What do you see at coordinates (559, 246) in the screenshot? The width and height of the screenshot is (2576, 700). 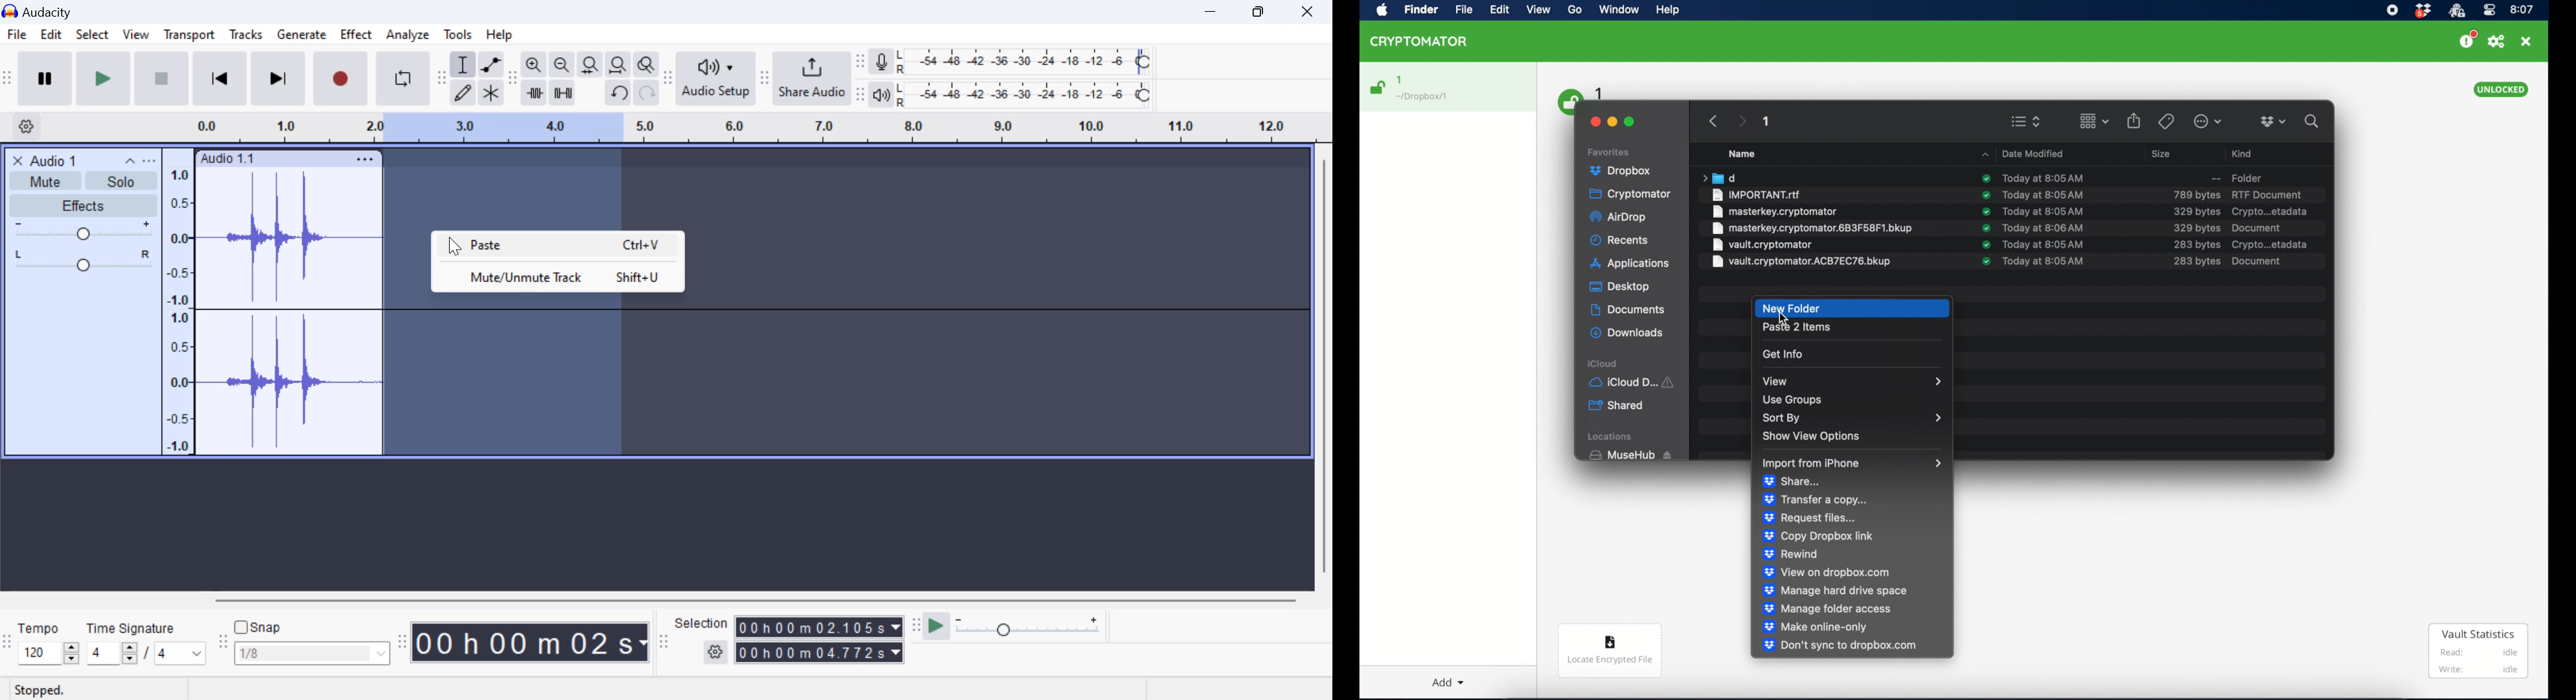 I see `Paste` at bounding box center [559, 246].